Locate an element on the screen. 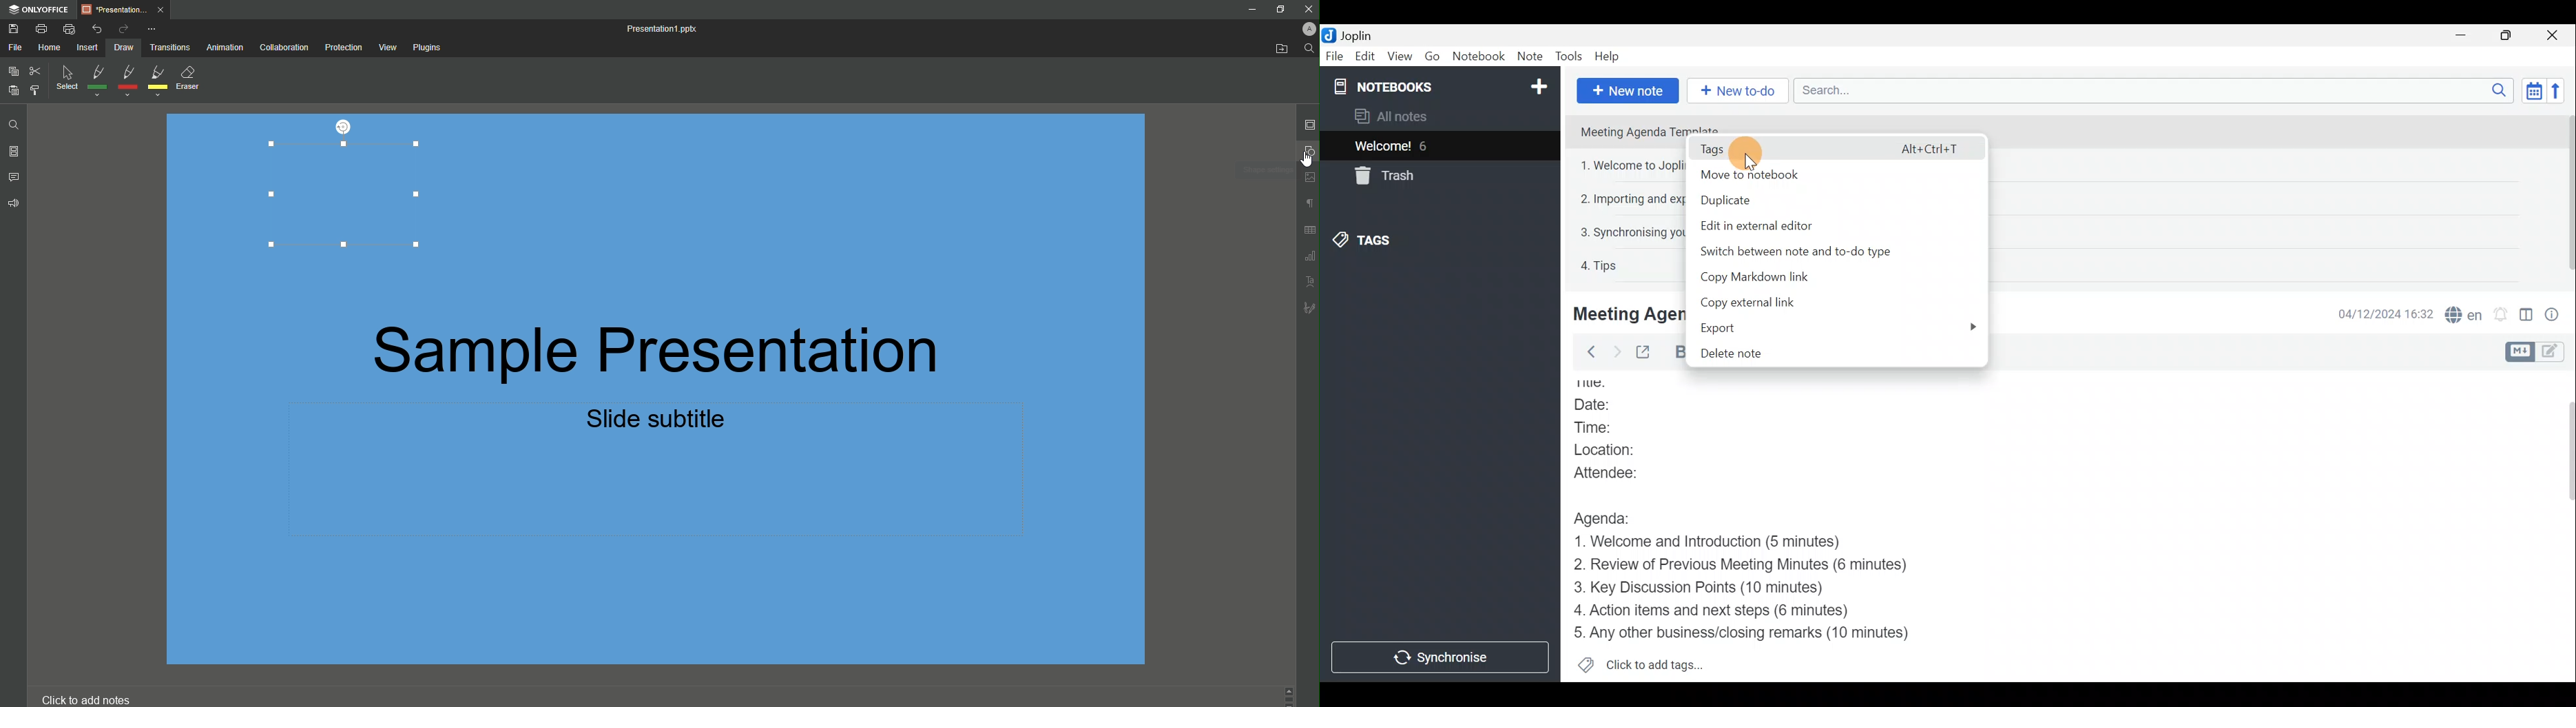  Transitions is located at coordinates (172, 48).